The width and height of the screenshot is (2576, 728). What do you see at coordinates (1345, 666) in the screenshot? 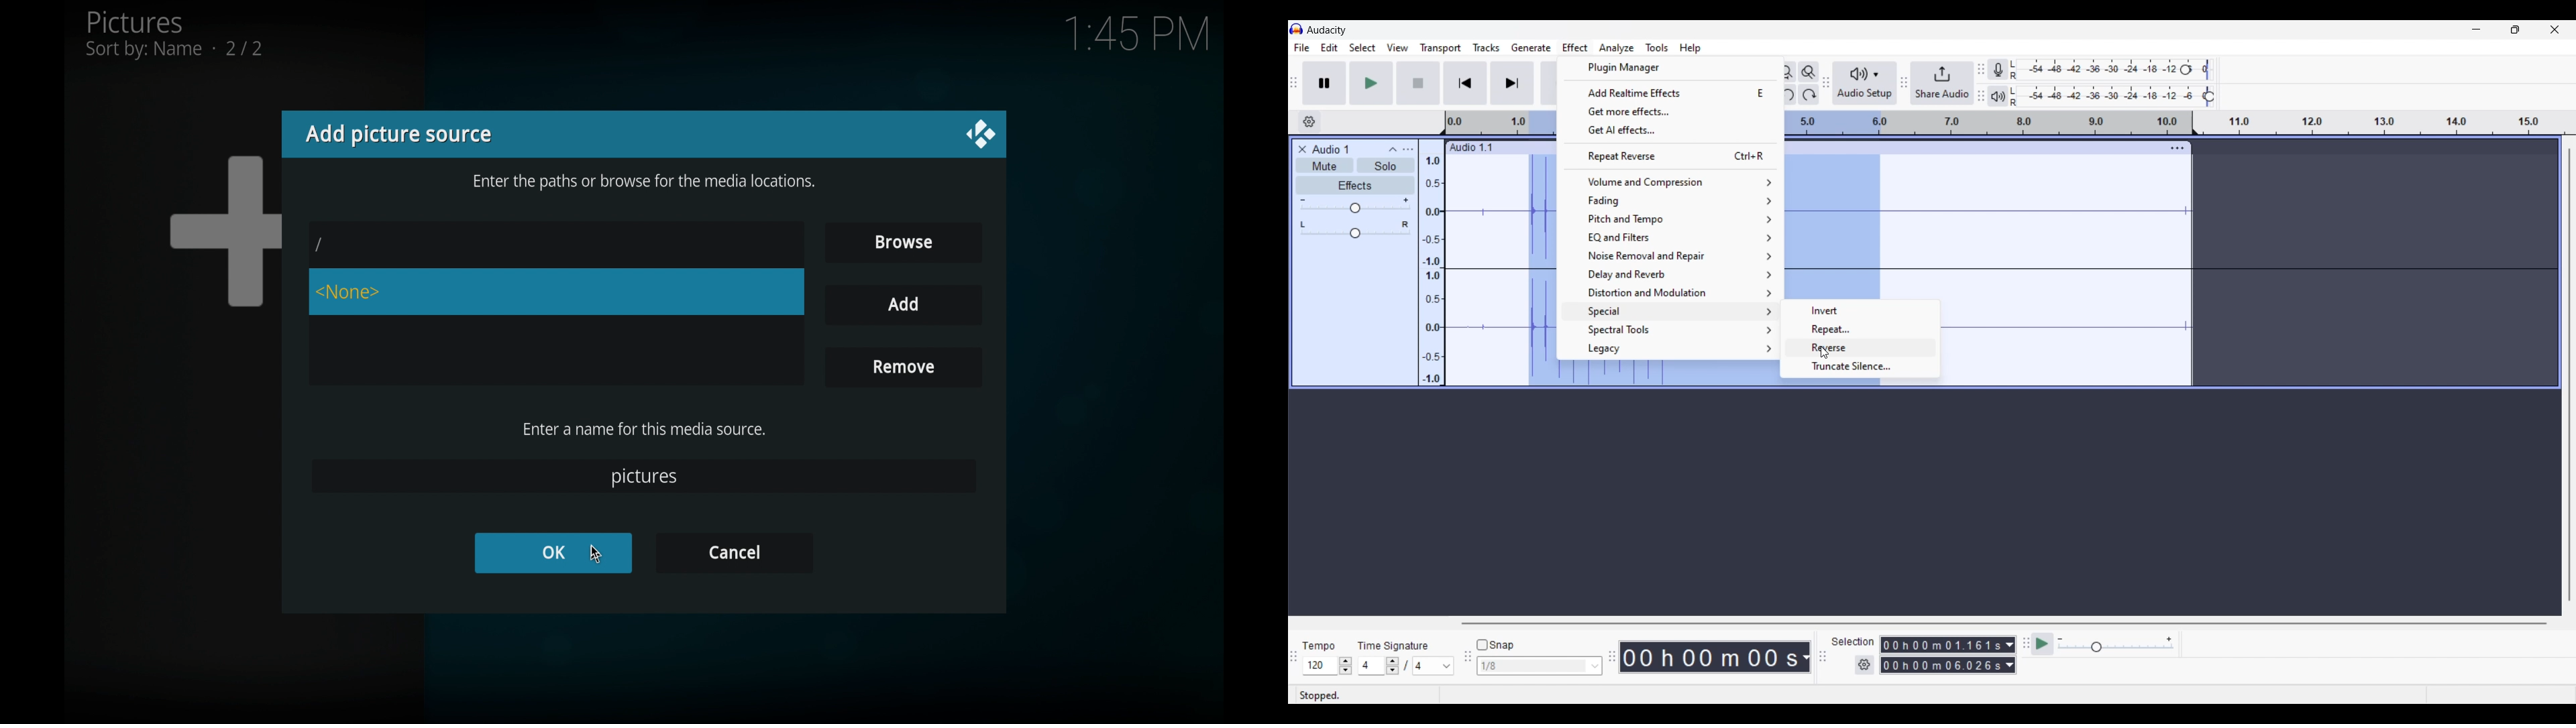
I see `Increase/Decrease tempo` at bounding box center [1345, 666].